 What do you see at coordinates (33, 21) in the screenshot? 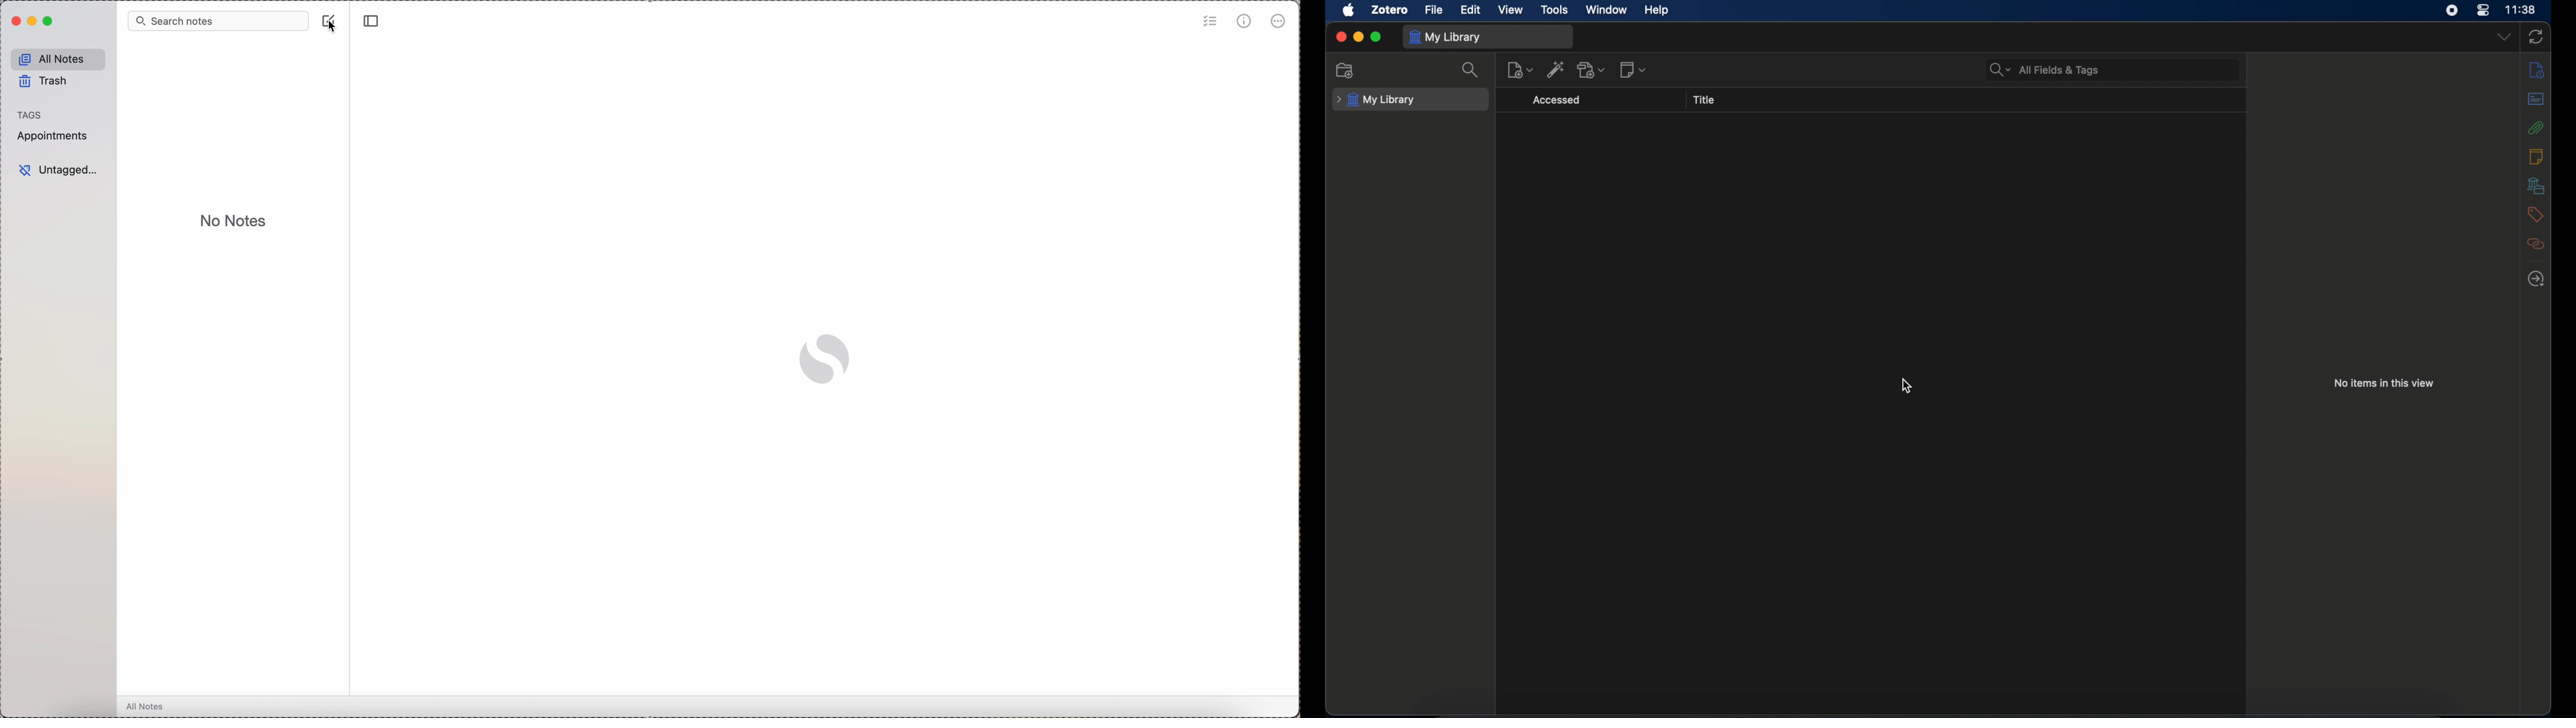
I see `minimize Simplenote` at bounding box center [33, 21].